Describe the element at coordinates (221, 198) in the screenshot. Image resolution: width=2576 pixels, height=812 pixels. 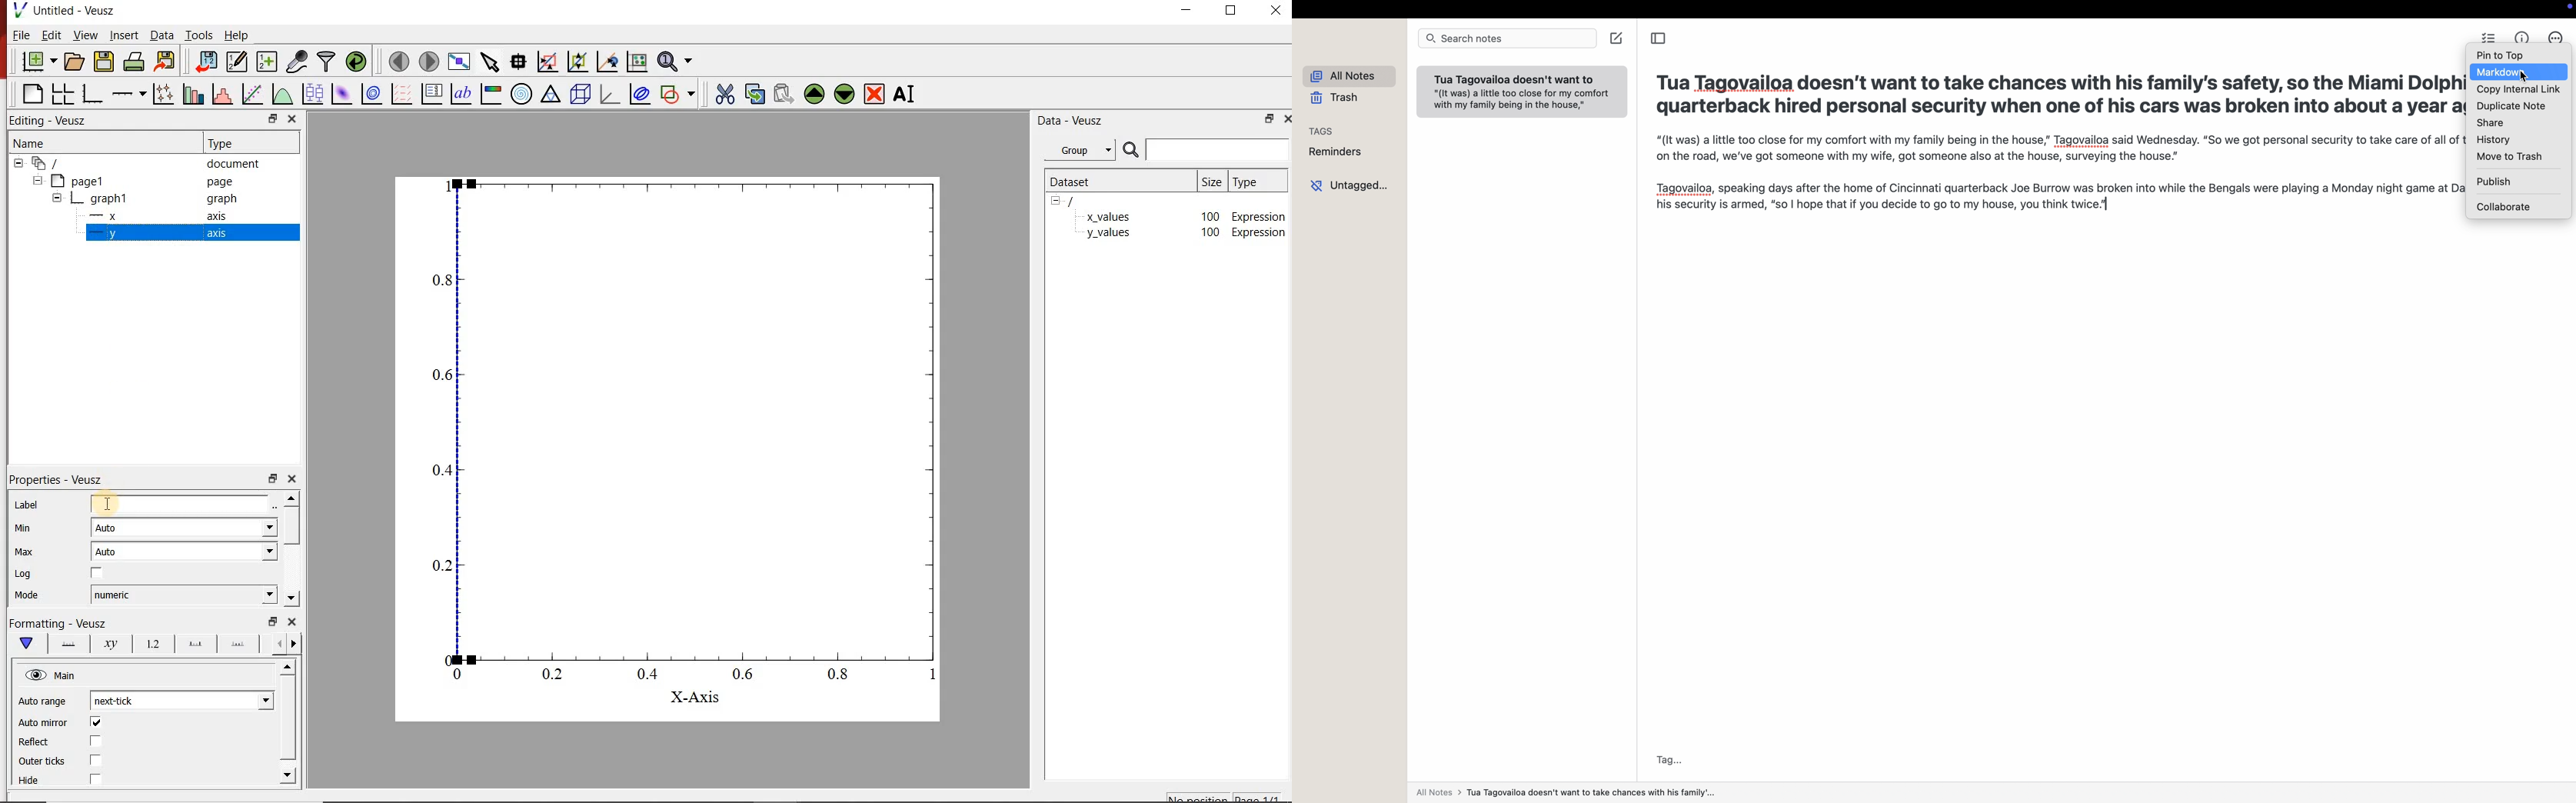
I see `graph` at that location.